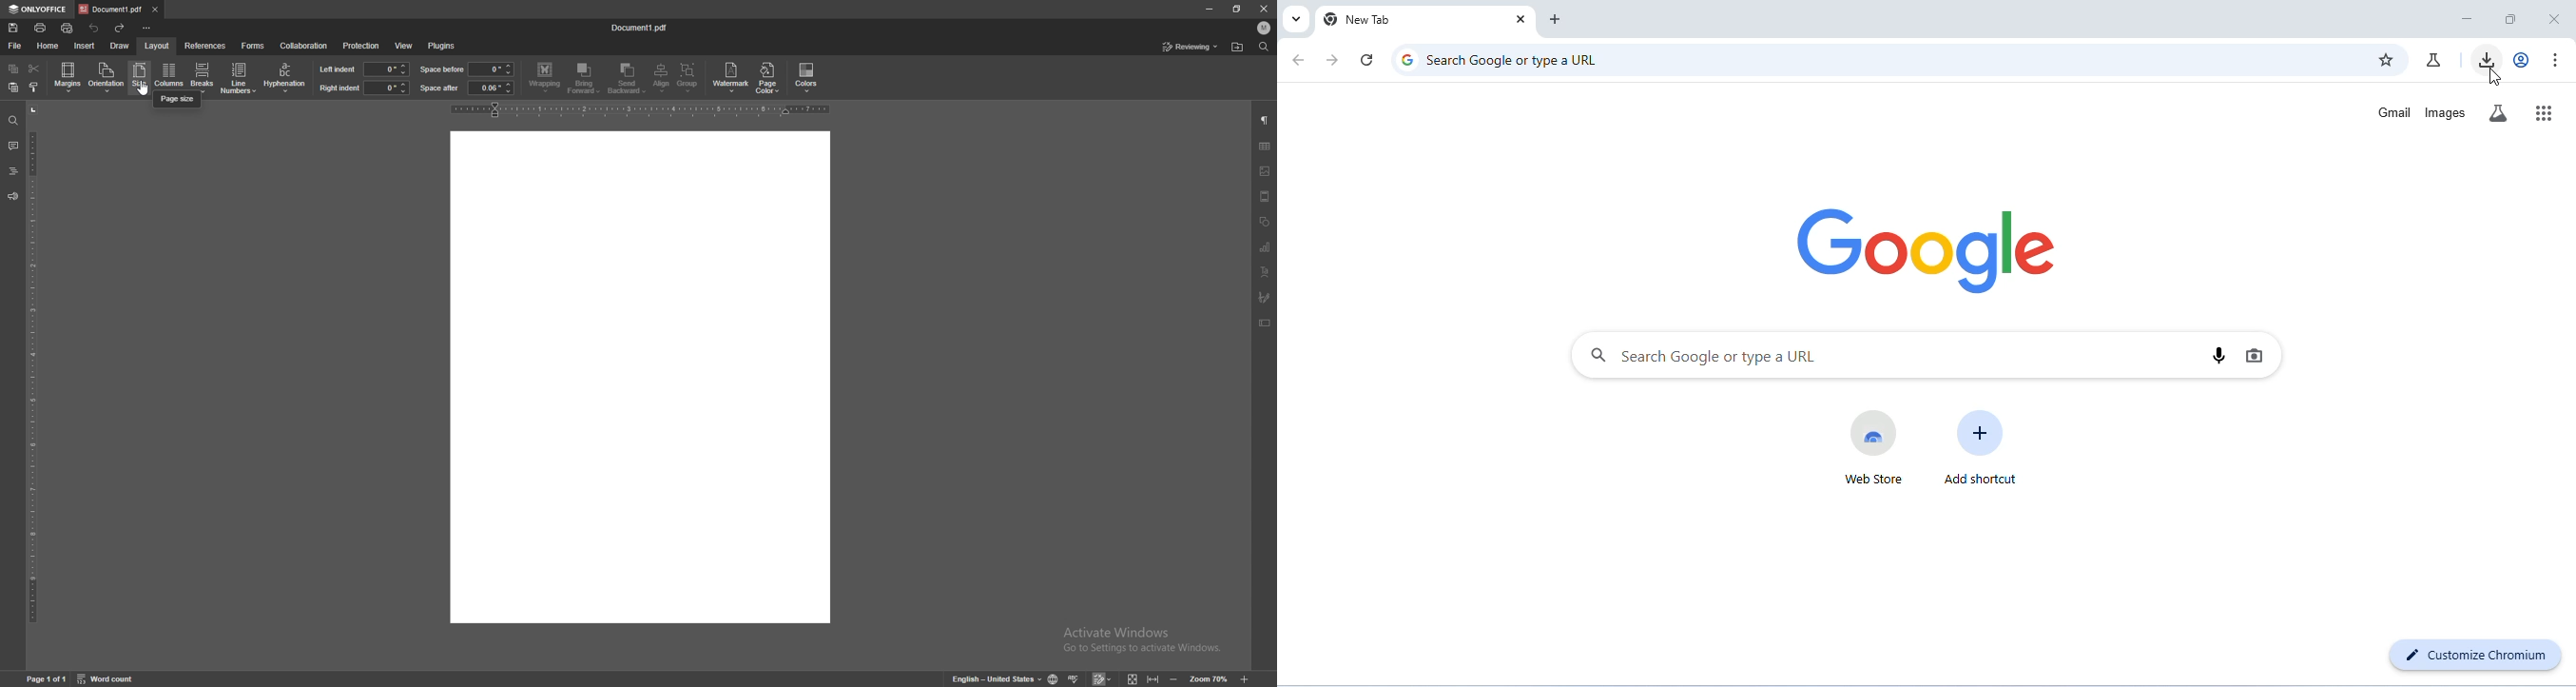 The height and width of the screenshot is (700, 2576). What do you see at coordinates (201, 77) in the screenshot?
I see `breaks` at bounding box center [201, 77].